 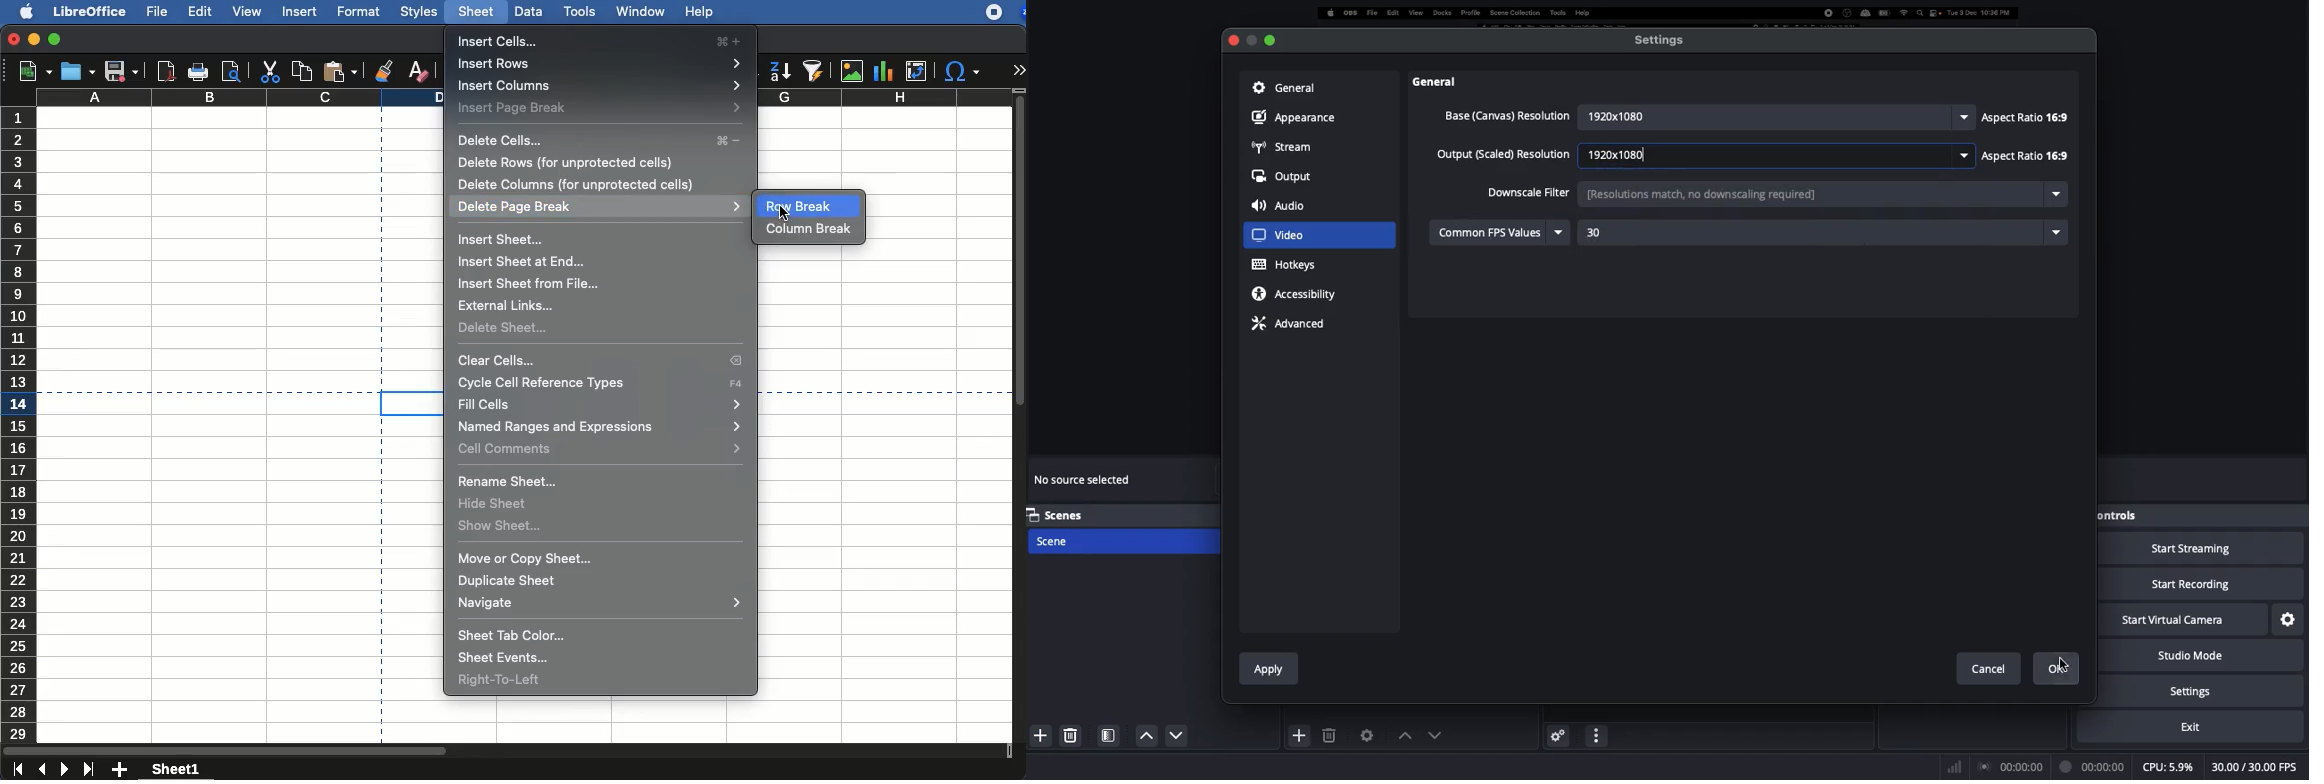 I want to click on expand, so click(x=1020, y=69).